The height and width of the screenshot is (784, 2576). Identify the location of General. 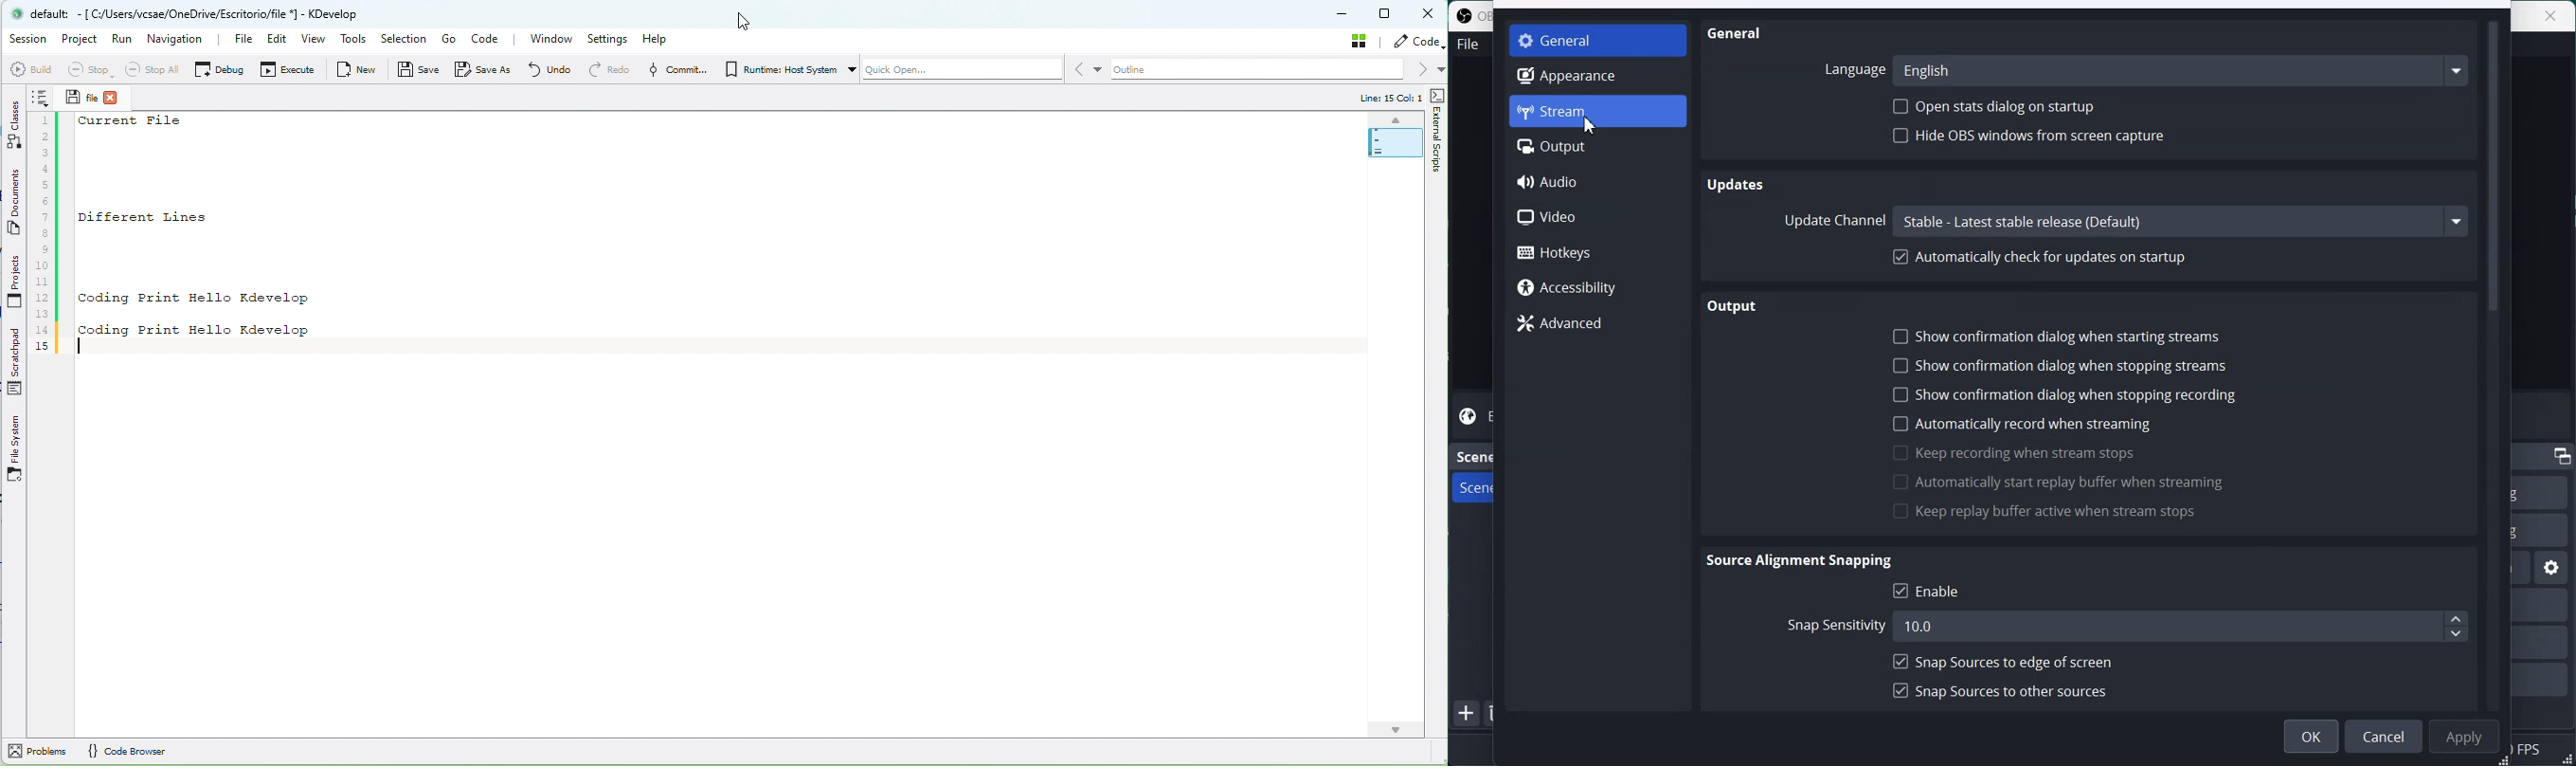
(1597, 39).